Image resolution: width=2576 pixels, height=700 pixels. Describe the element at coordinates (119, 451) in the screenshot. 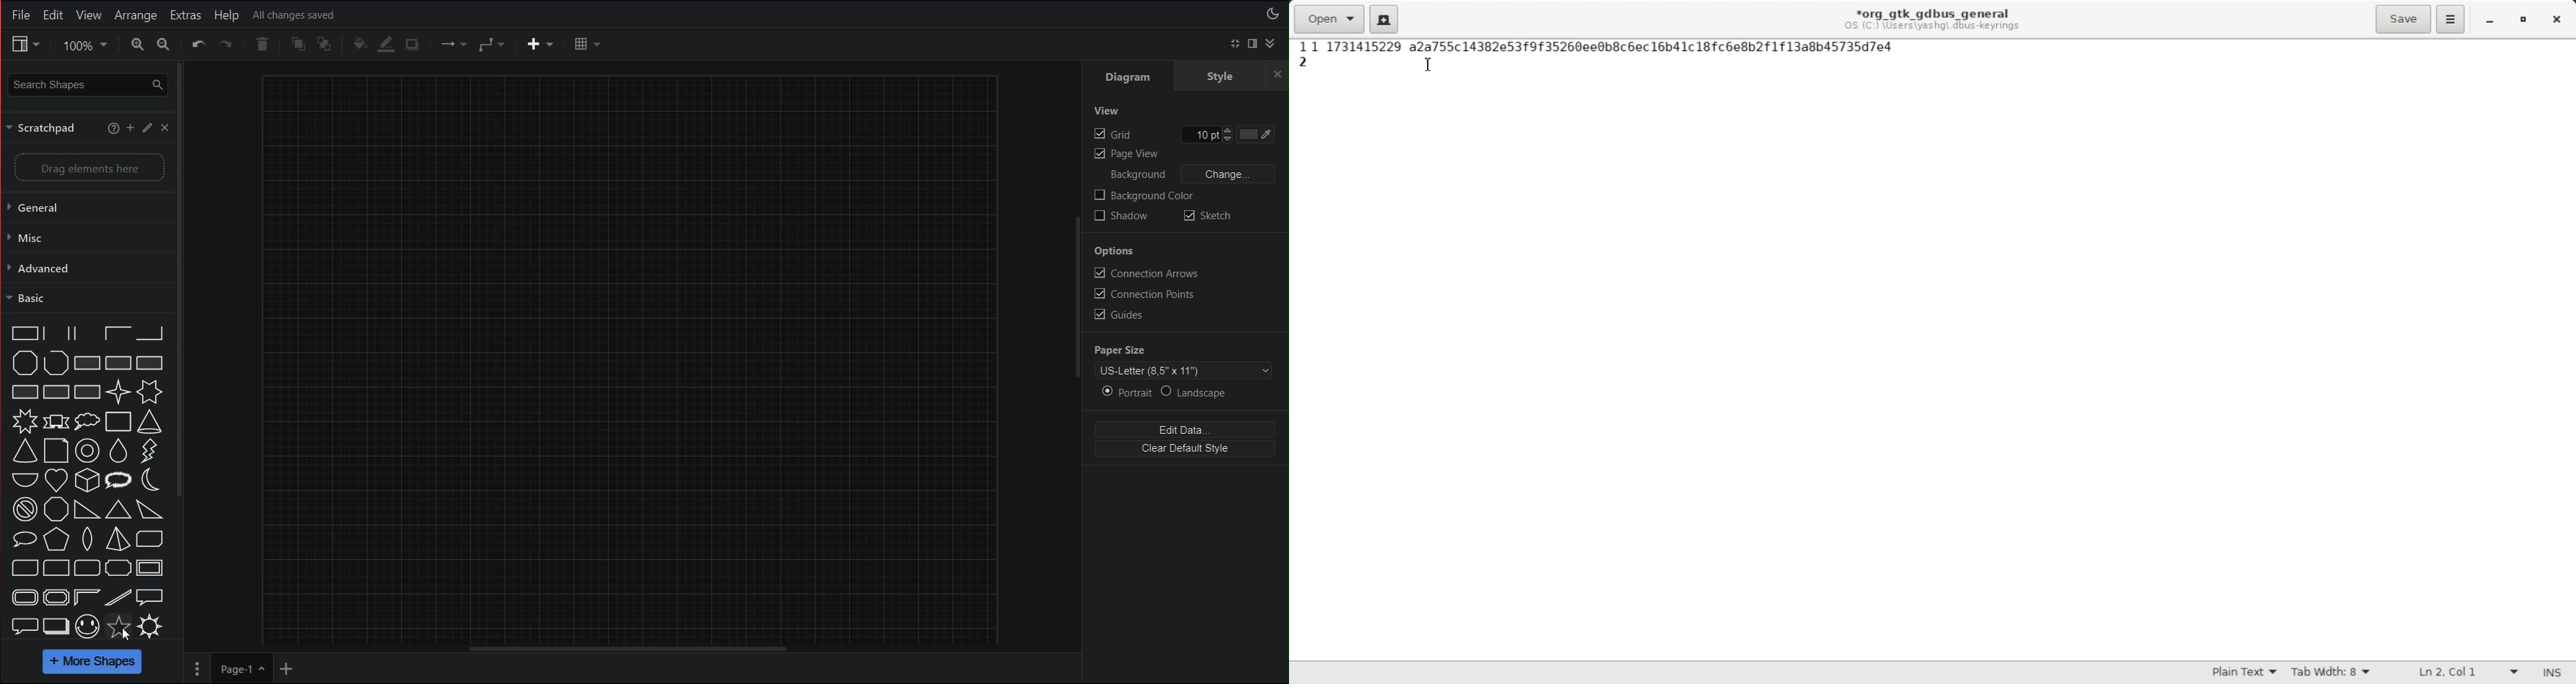

I see `drop` at that location.